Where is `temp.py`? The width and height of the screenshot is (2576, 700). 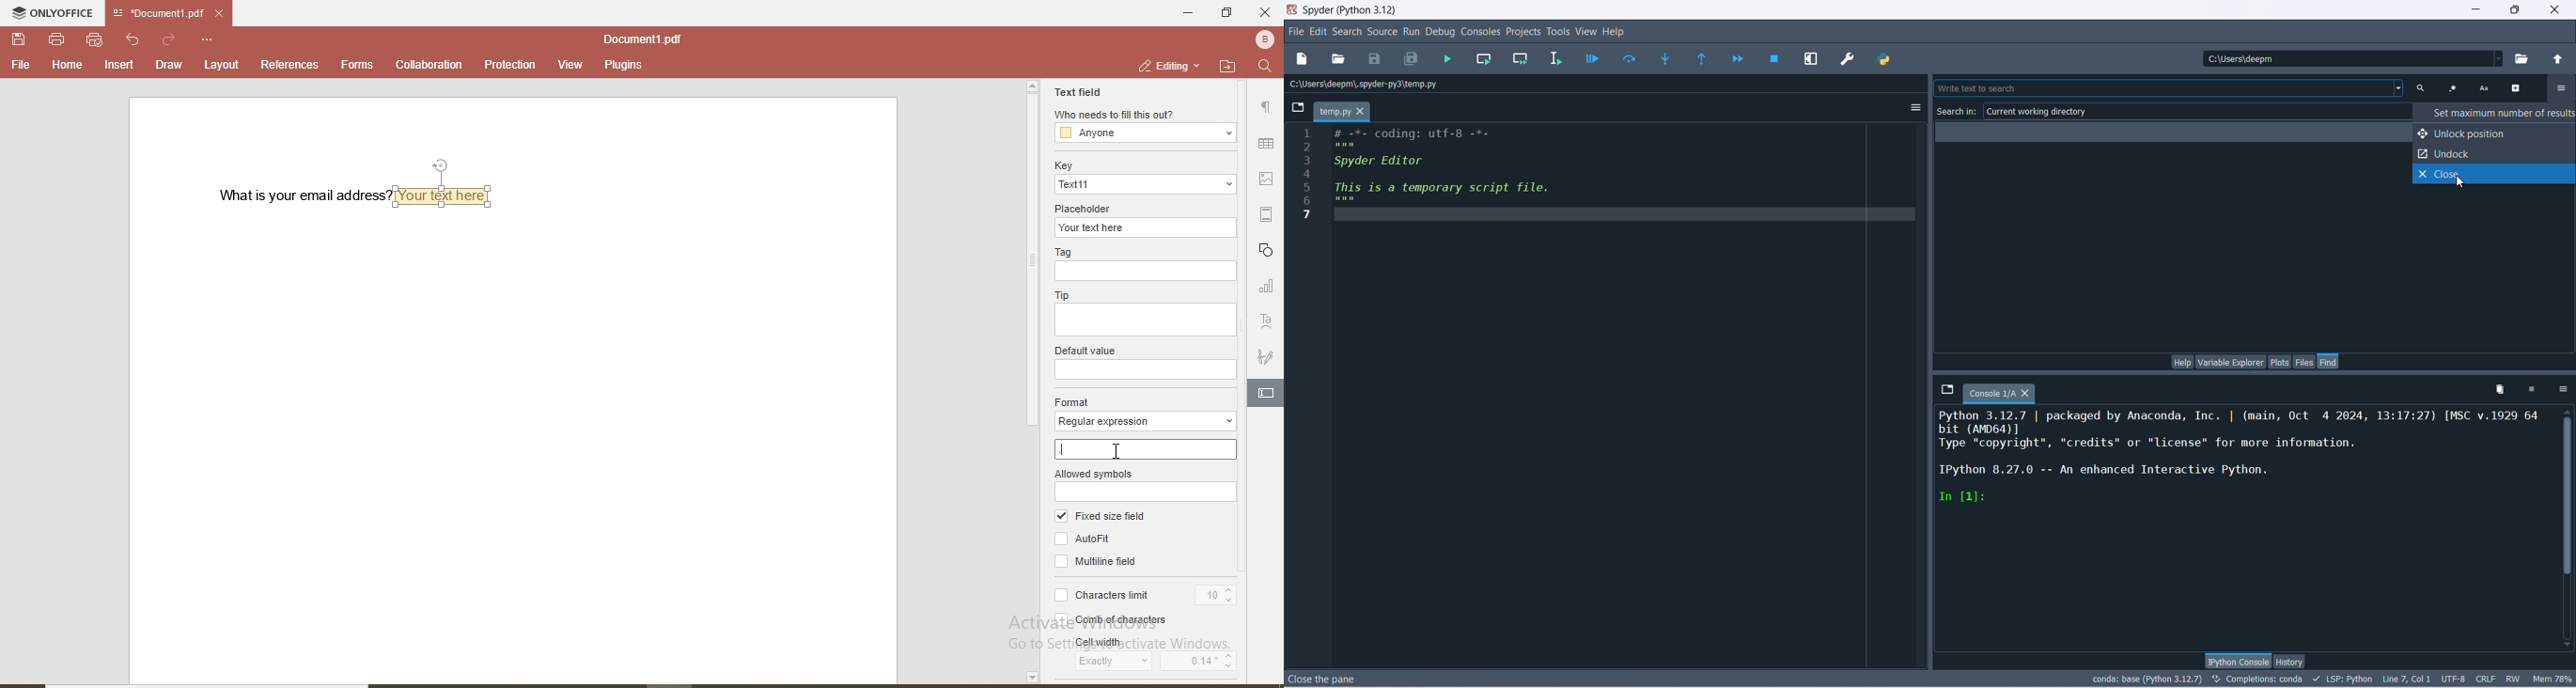
temp.py is located at coordinates (1343, 112).